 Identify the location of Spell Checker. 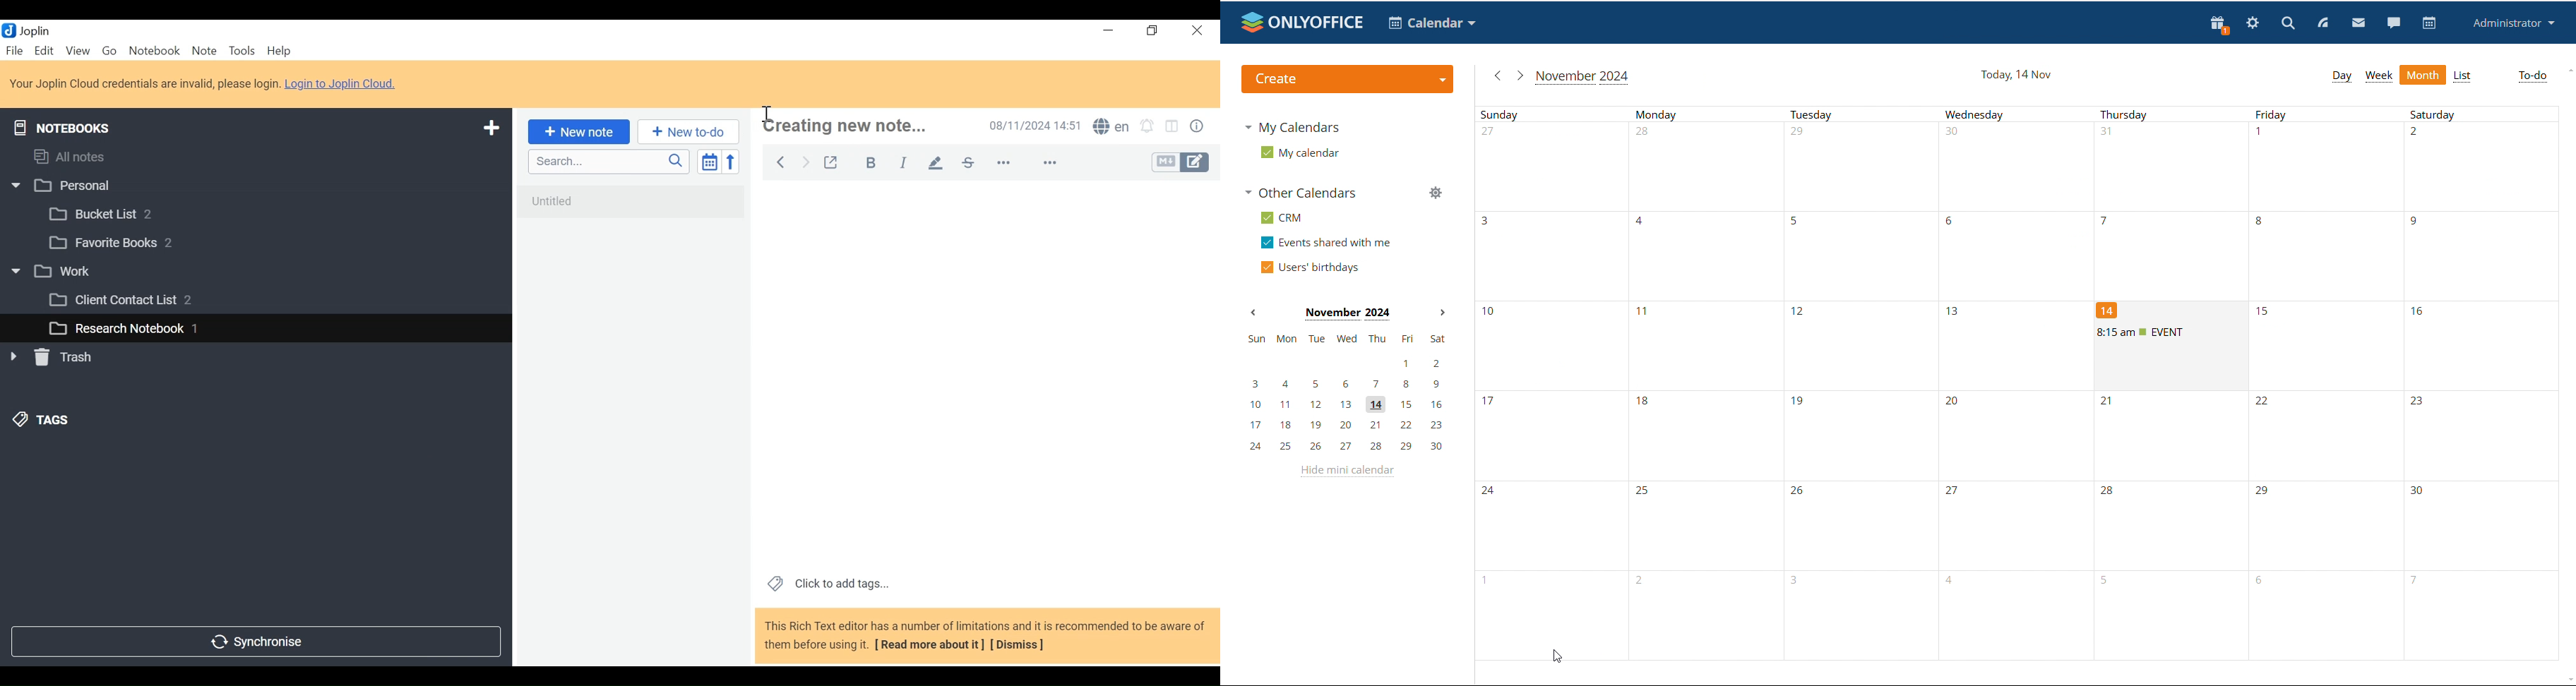
(1111, 128).